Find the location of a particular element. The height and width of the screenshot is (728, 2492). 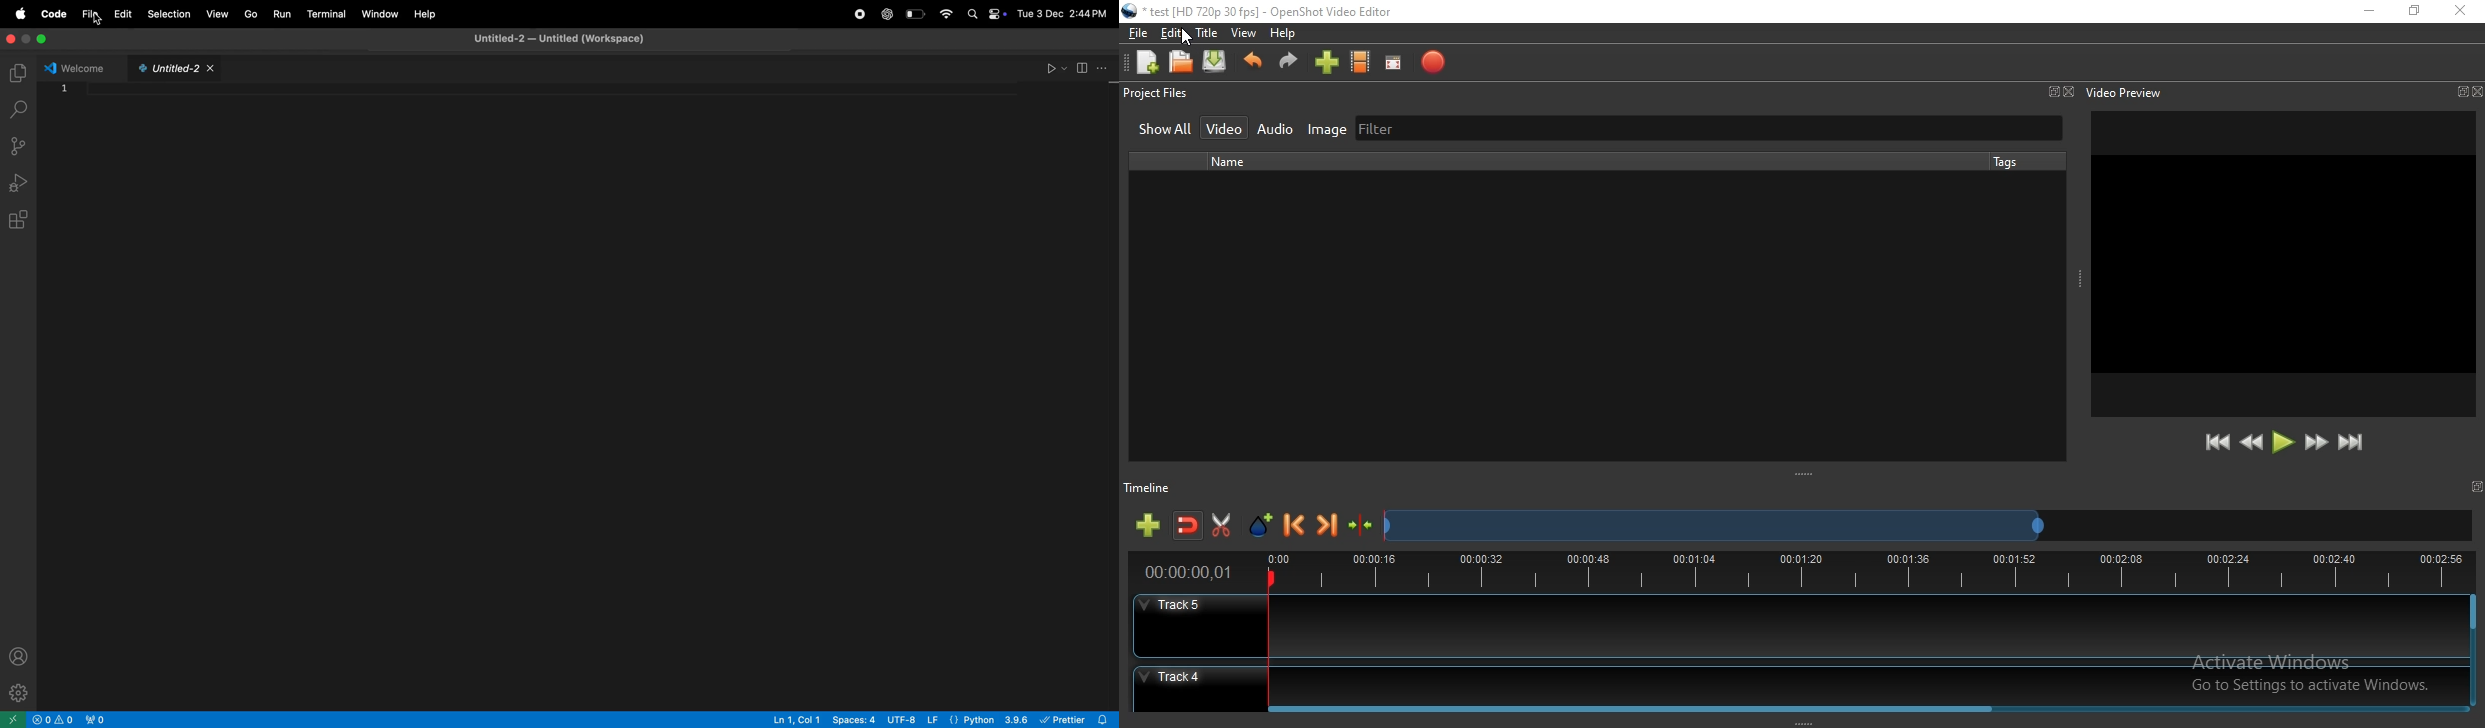

settings is located at coordinates (18, 692).